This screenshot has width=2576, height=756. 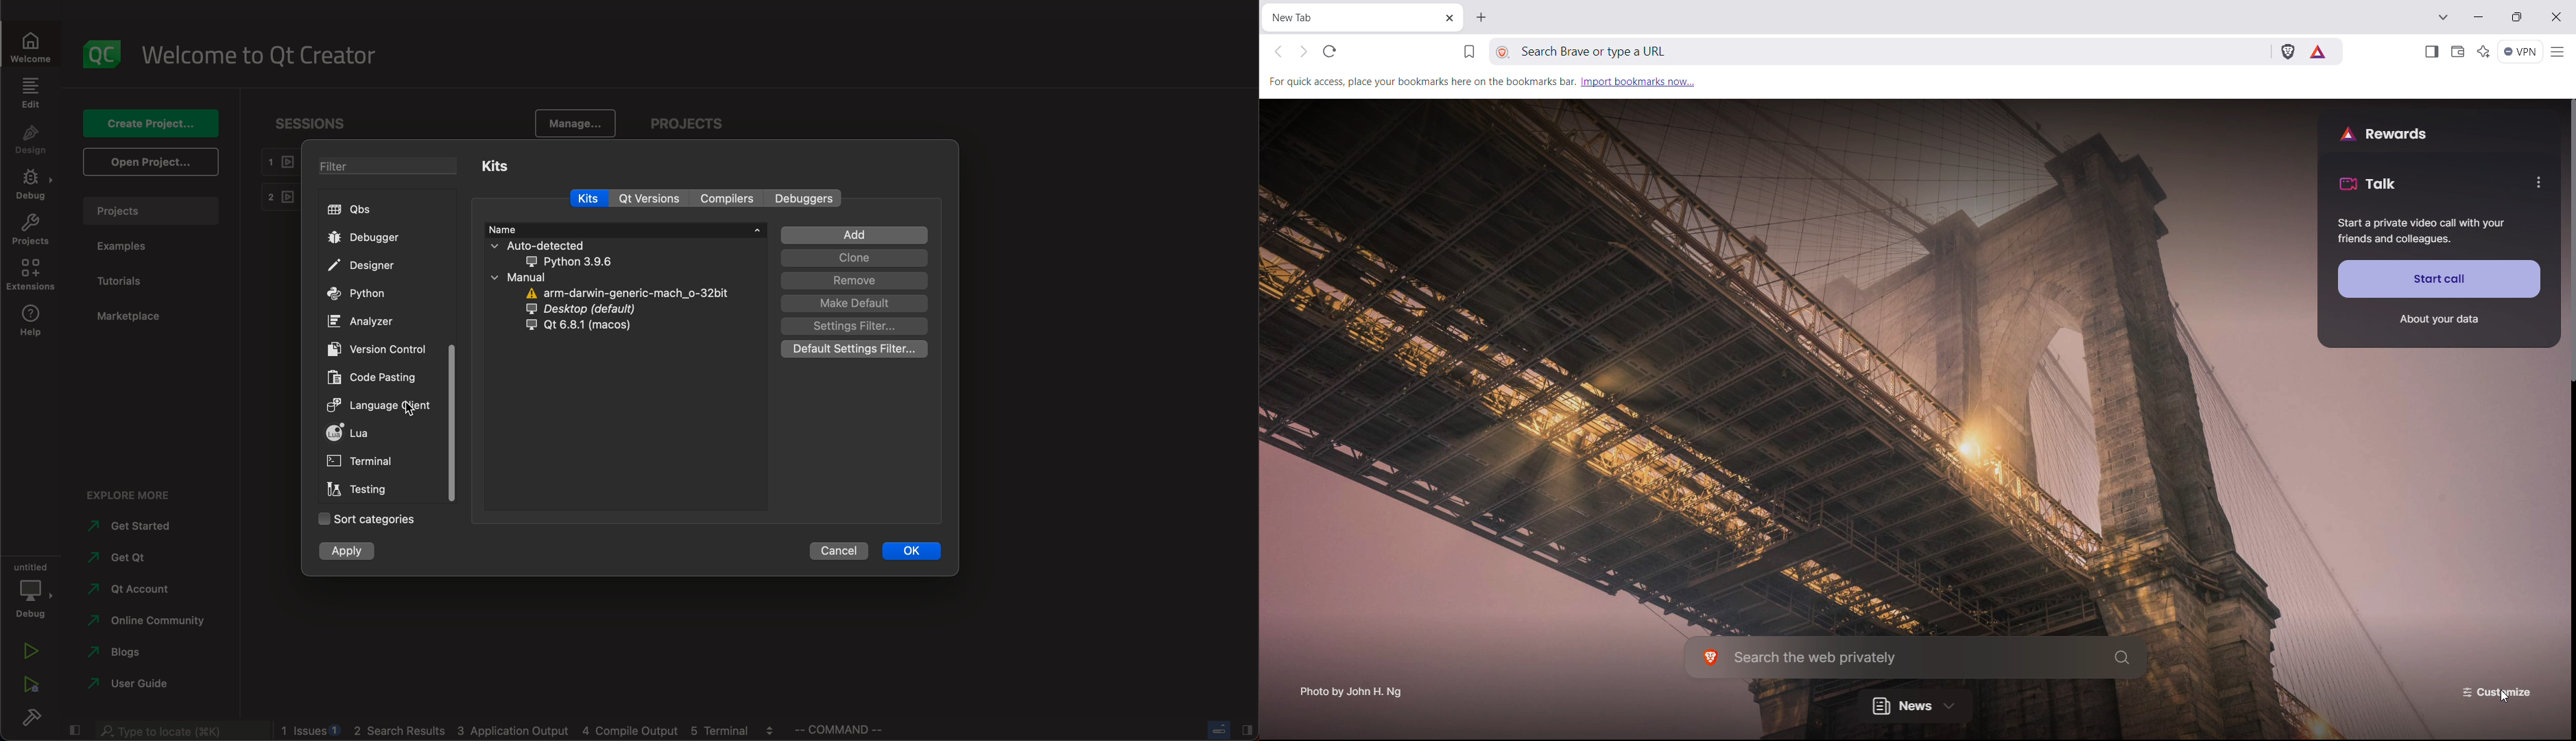 I want to click on search brave or type a URL, so click(x=1798, y=51).